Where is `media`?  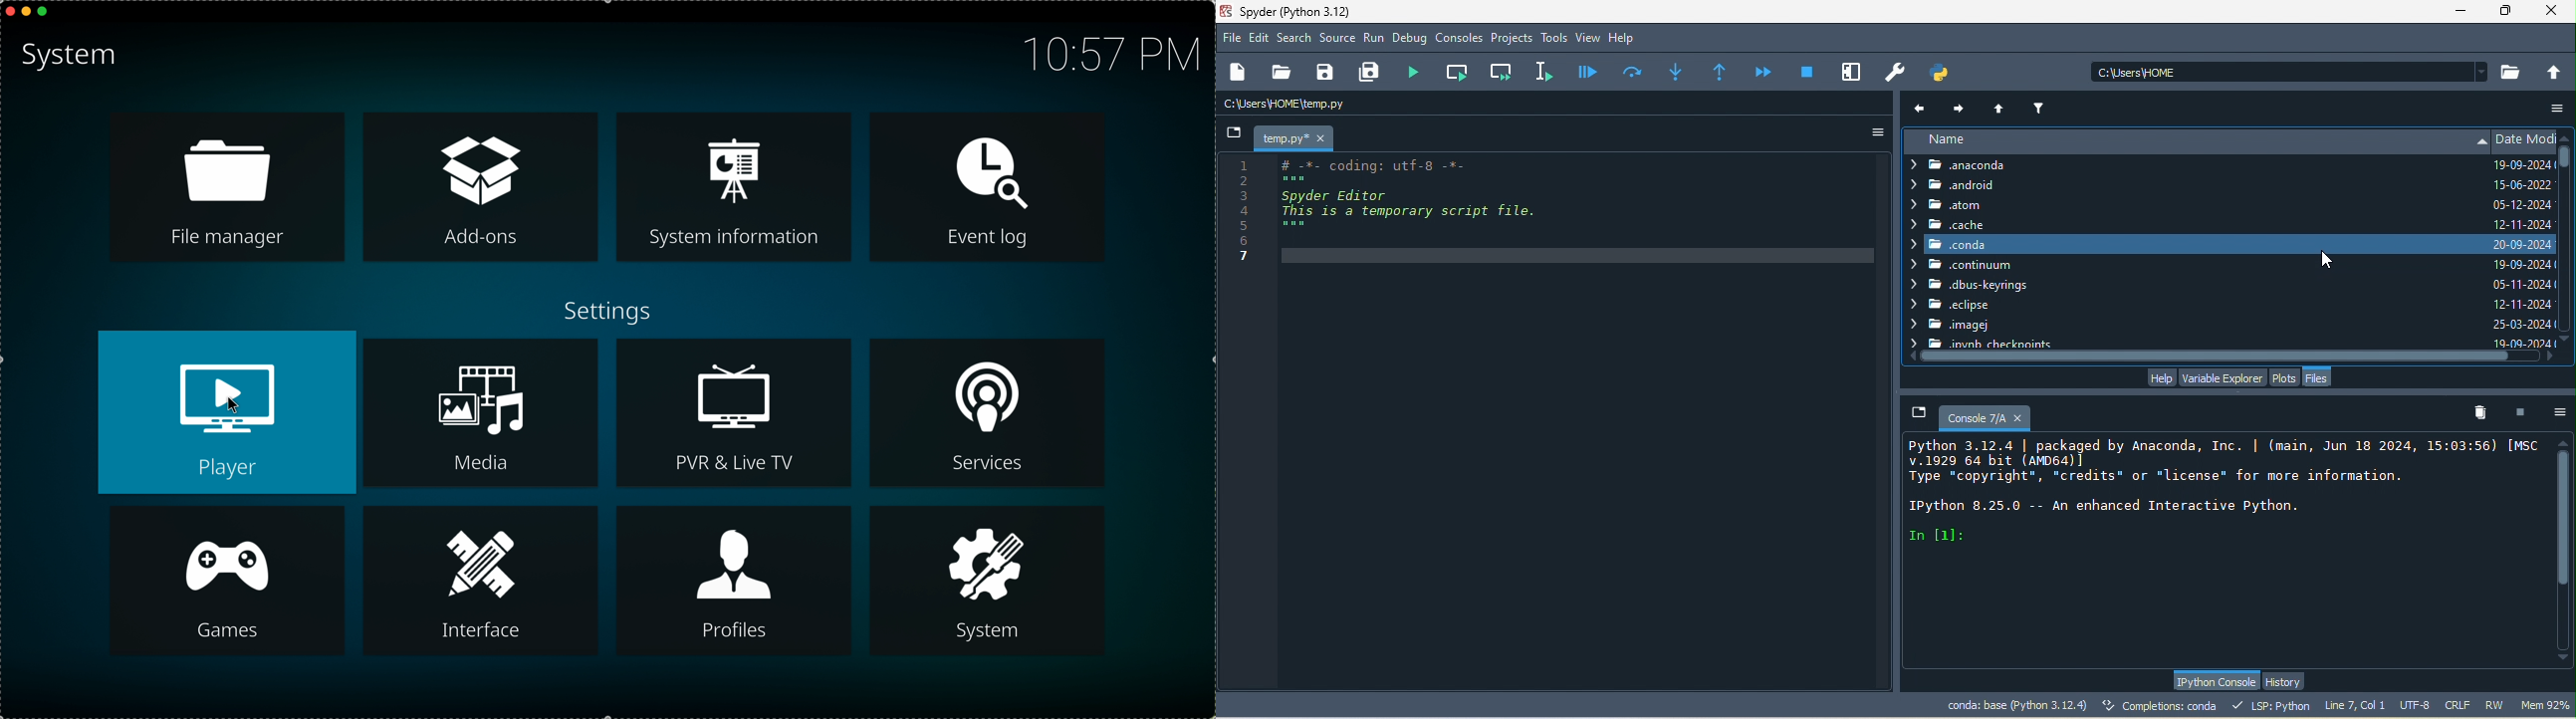
media is located at coordinates (483, 413).